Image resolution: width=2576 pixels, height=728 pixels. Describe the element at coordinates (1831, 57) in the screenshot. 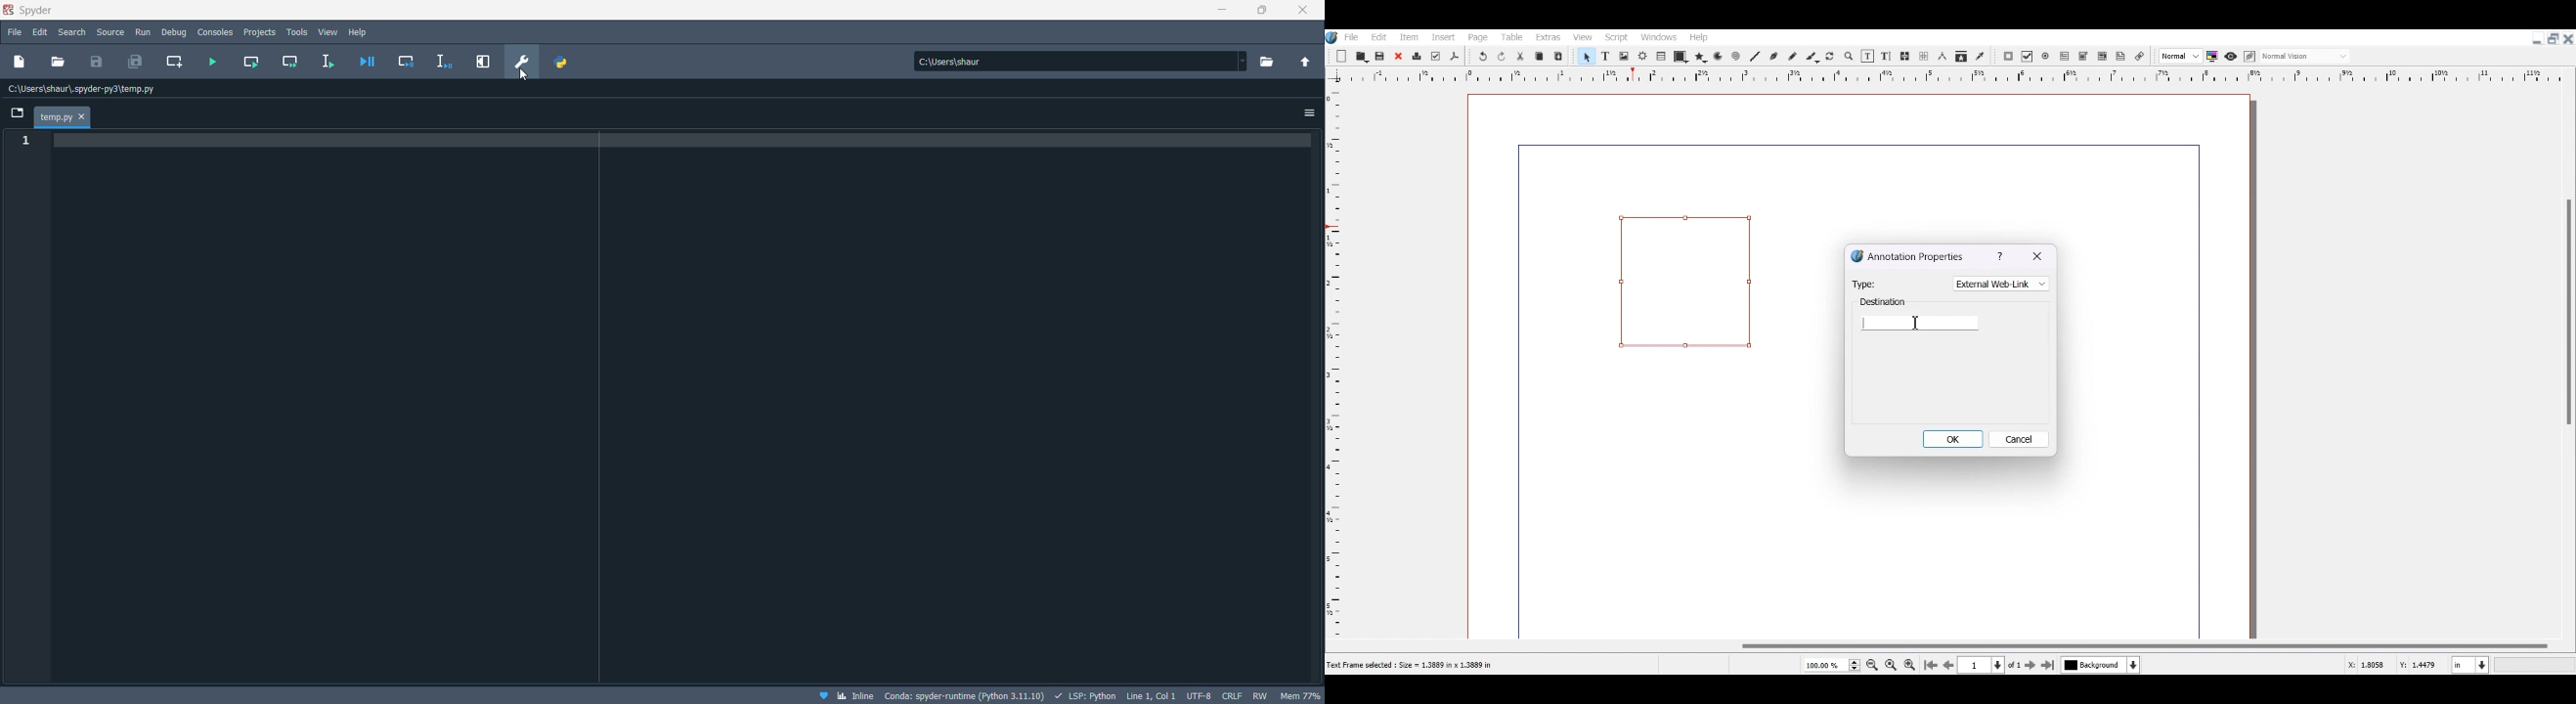

I see `Rotate Item` at that location.